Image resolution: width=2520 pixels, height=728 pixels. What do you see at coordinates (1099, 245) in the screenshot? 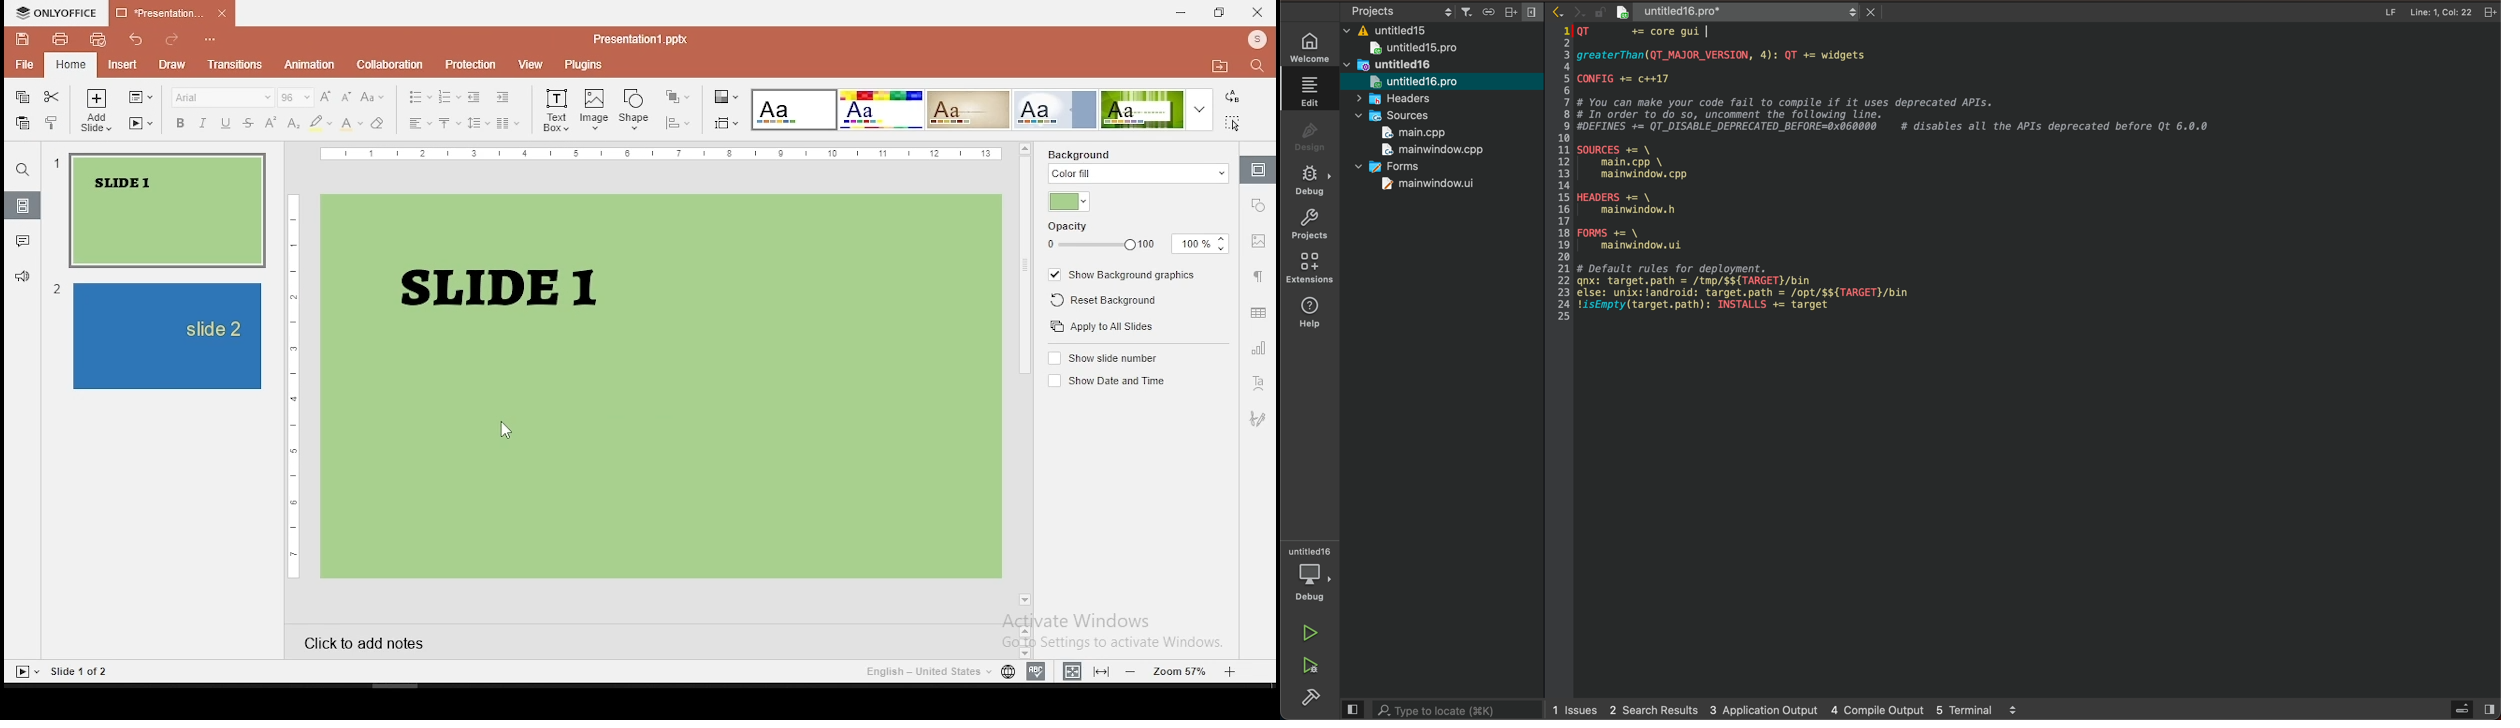
I see `opacity slider` at bounding box center [1099, 245].